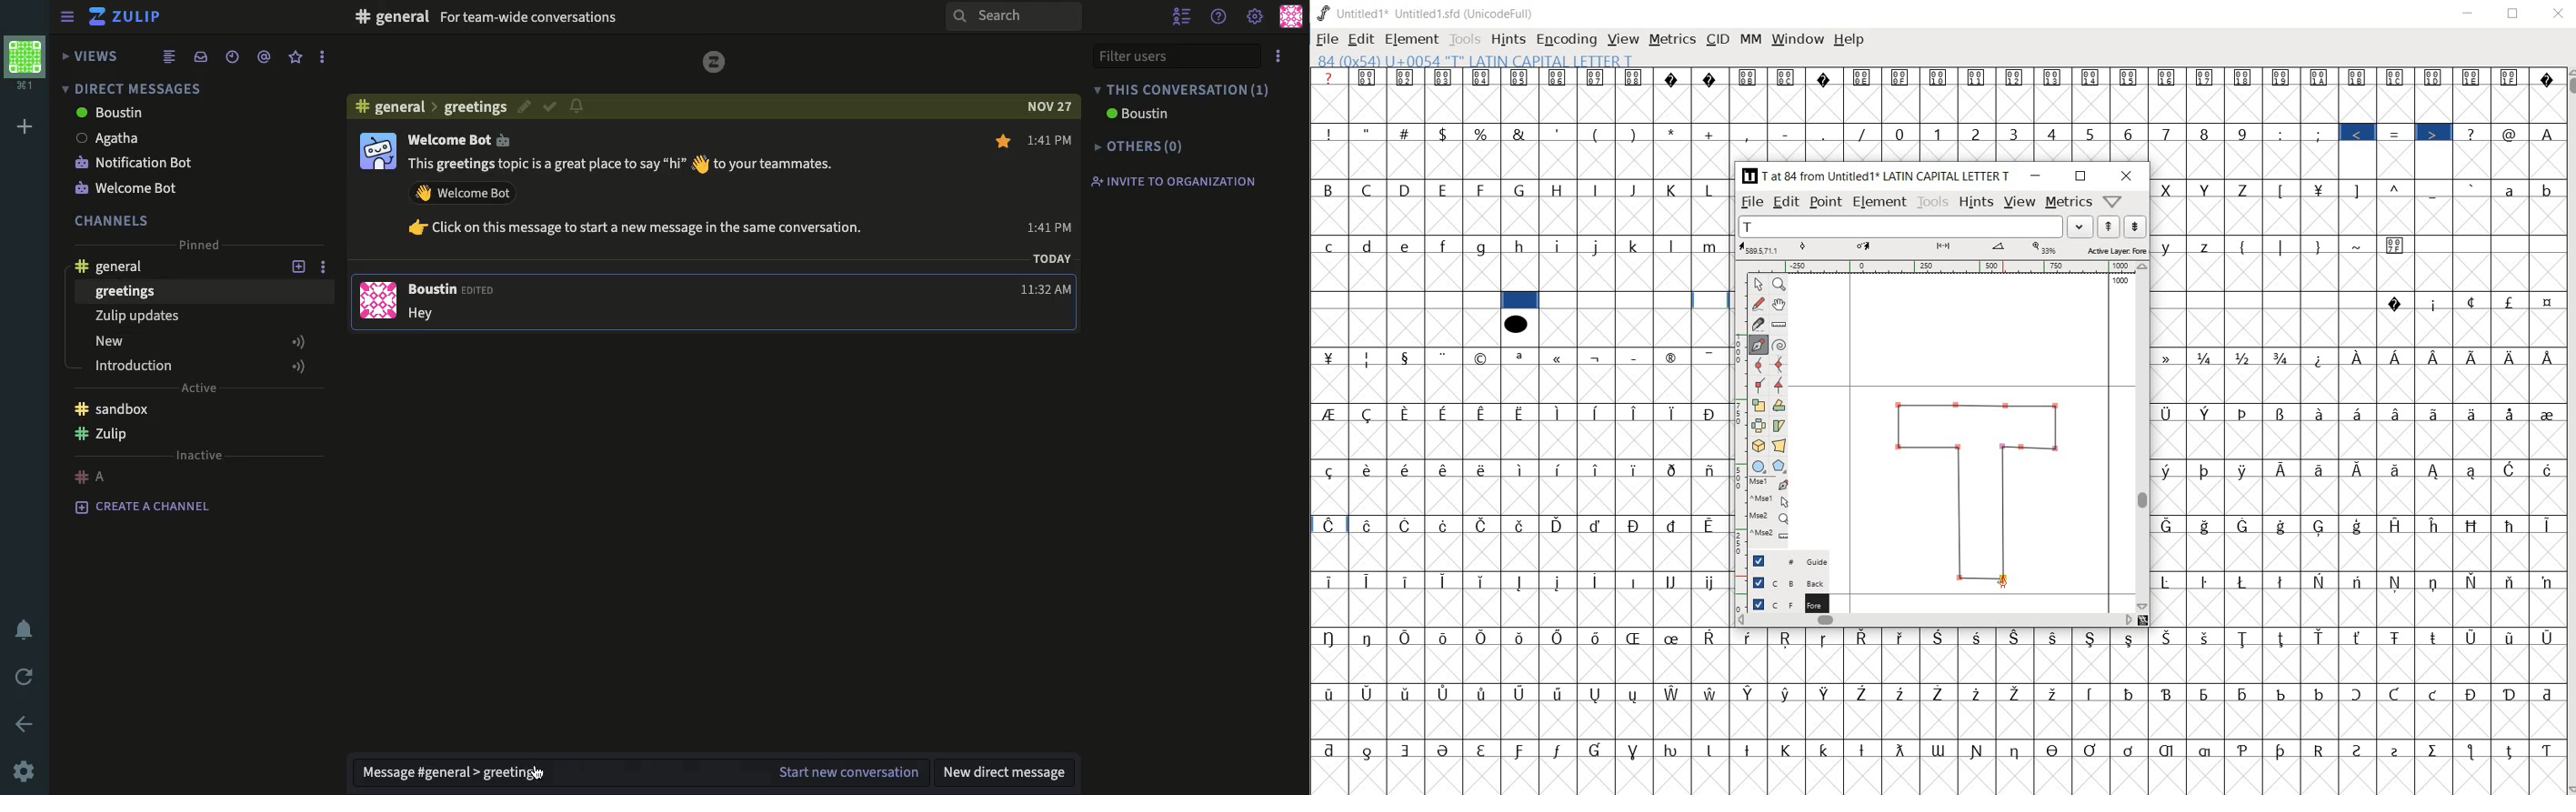 This screenshot has height=812, width=2576. What do you see at coordinates (1637, 468) in the screenshot?
I see `Symbol` at bounding box center [1637, 468].